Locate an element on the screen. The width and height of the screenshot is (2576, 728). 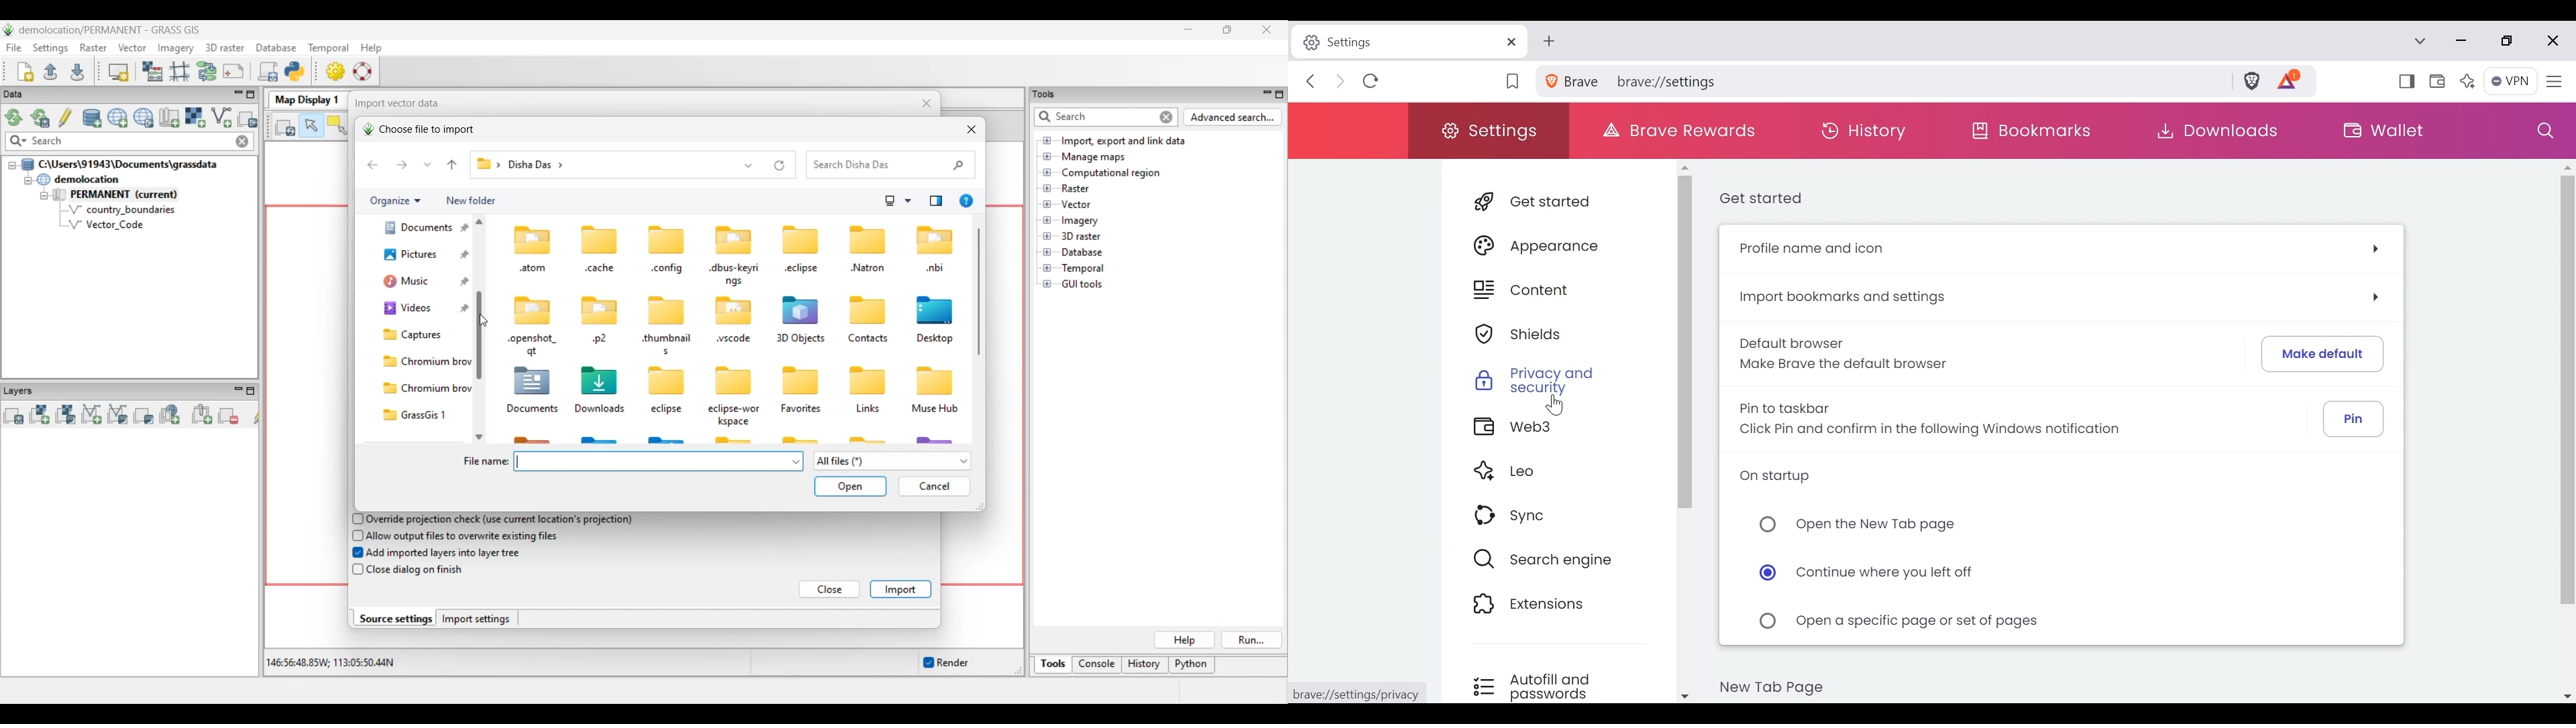
Pin to Taskbar is located at coordinates (2057, 418).